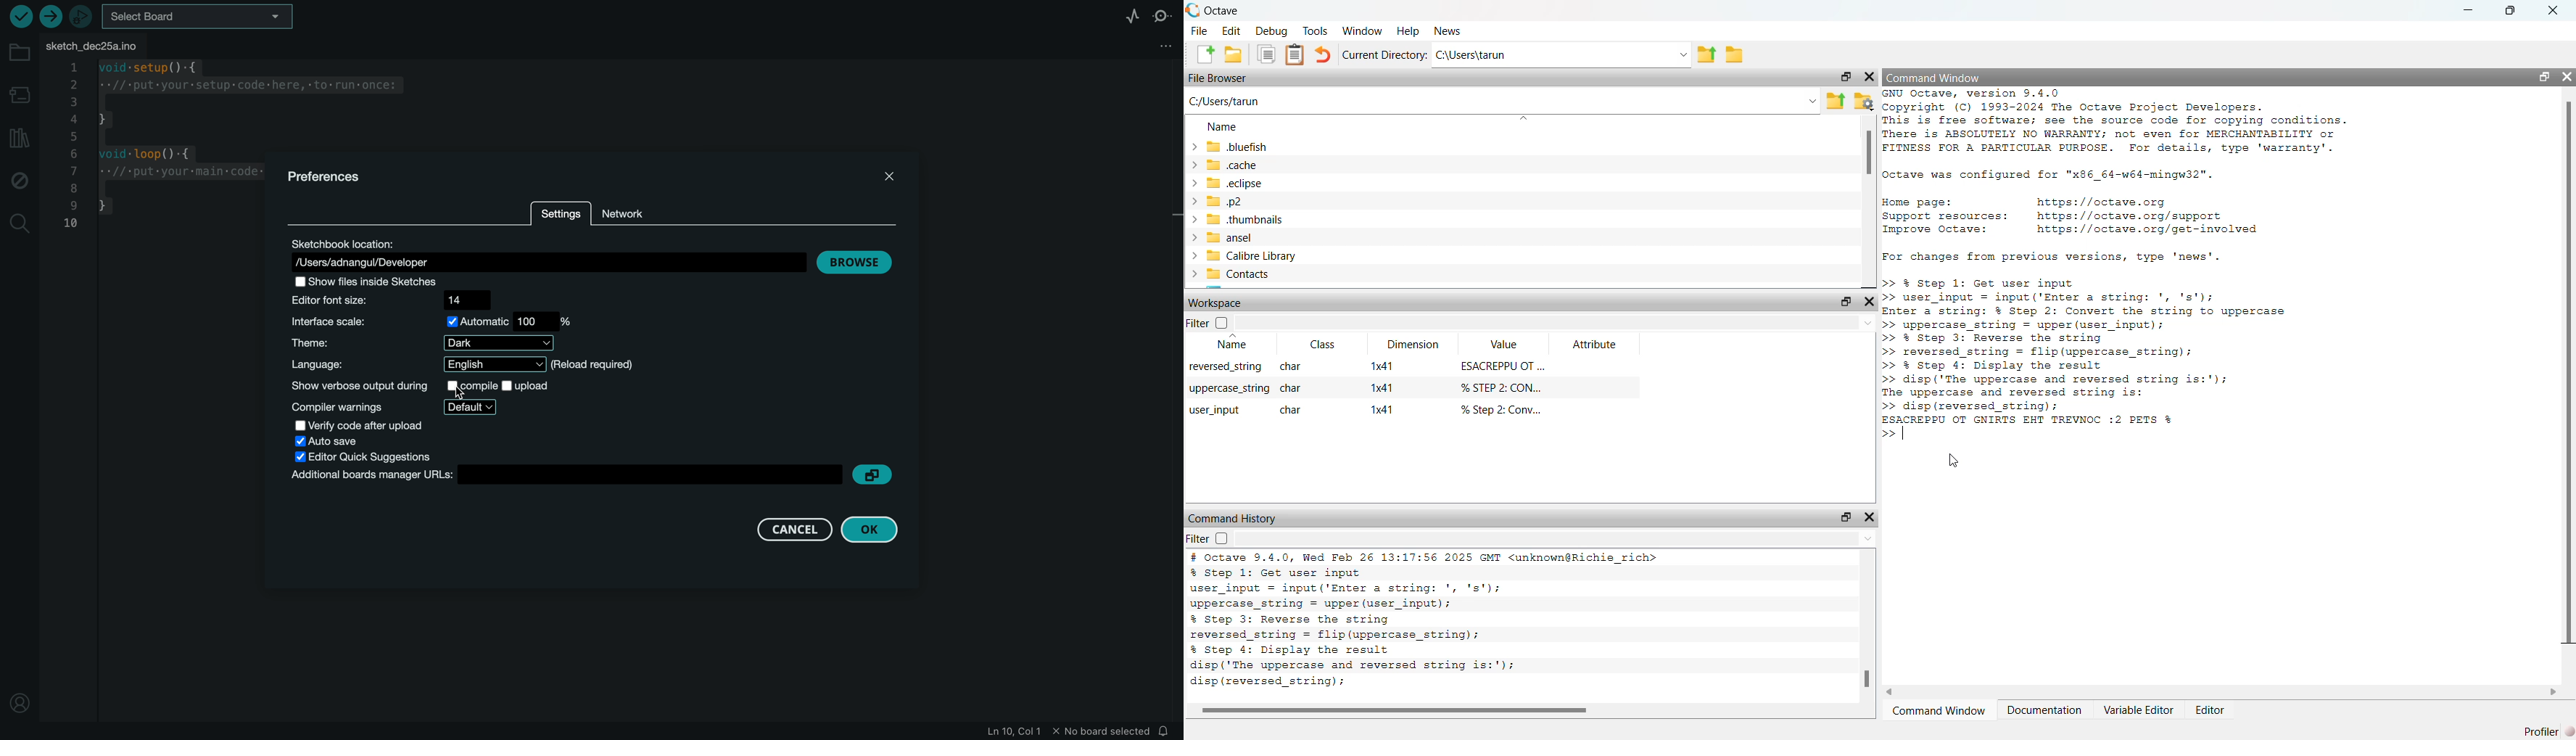 Image resolution: width=2576 pixels, height=756 pixels. I want to click on browse your files, so click(1865, 101).